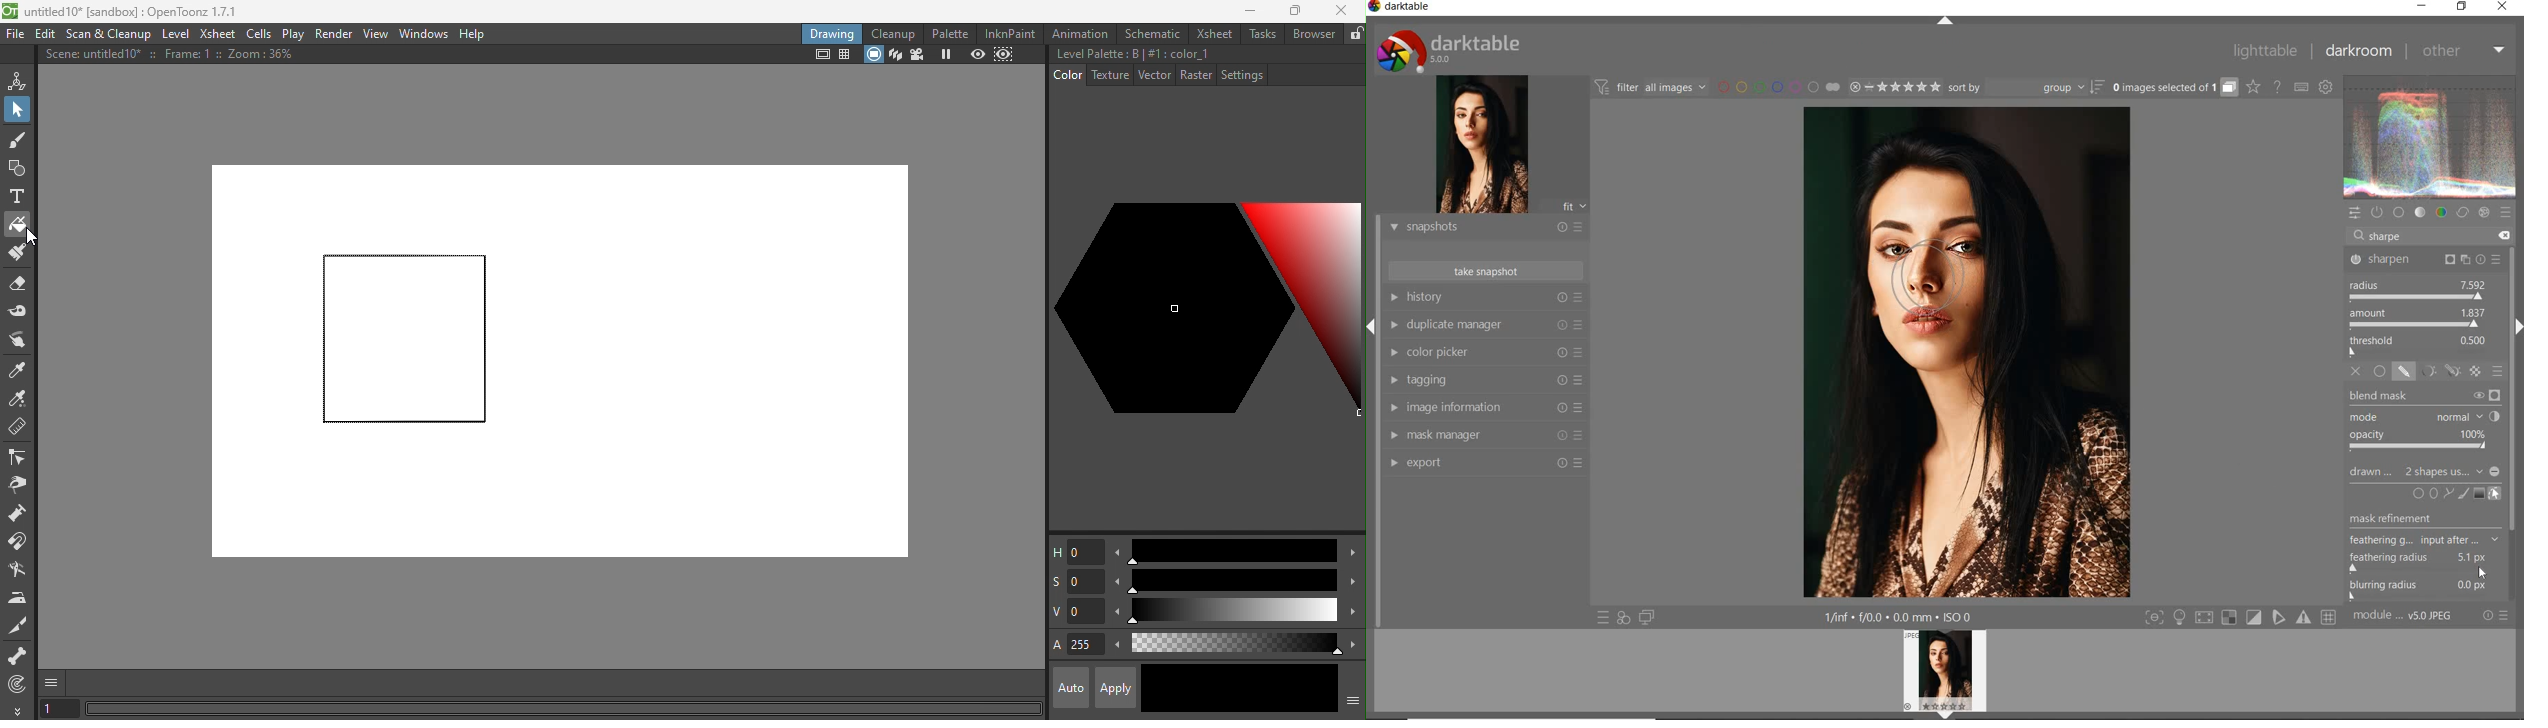 The height and width of the screenshot is (728, 2548). What do you see at coordinates (17, 571) in the screenshot?
I see `Cutter tool` at bounding box center [17, 571].